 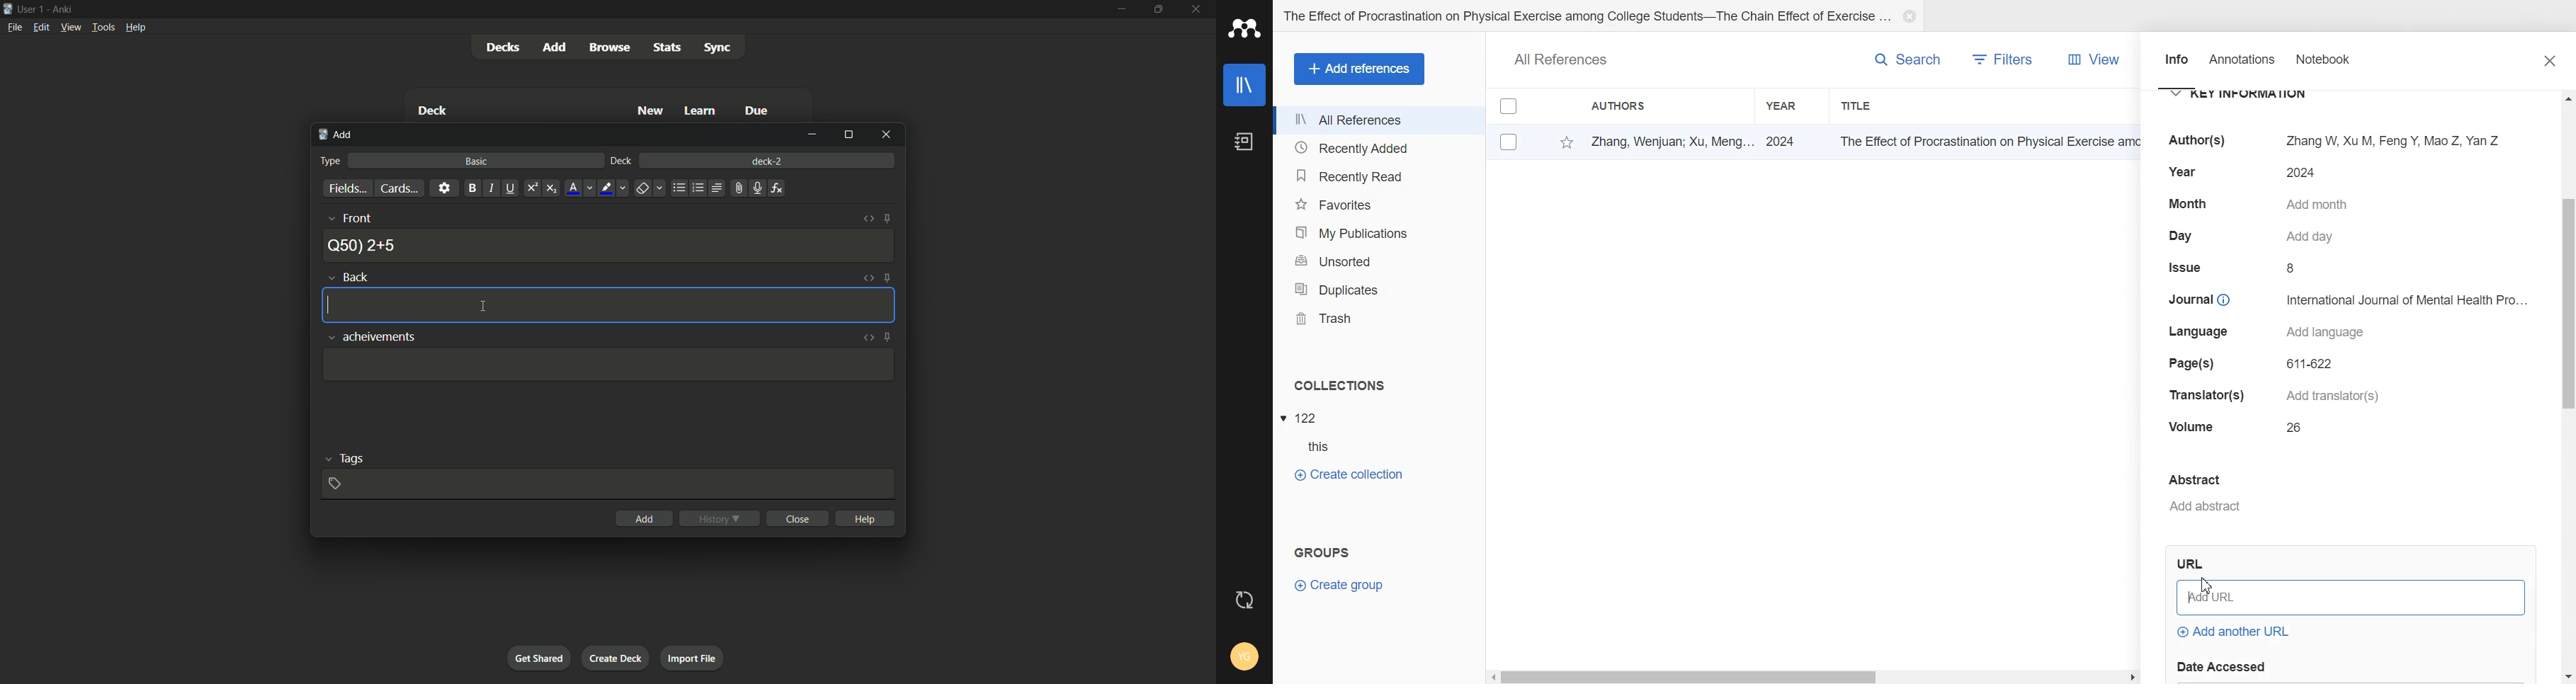 I want to click on tags, so click(x=343, y=458).